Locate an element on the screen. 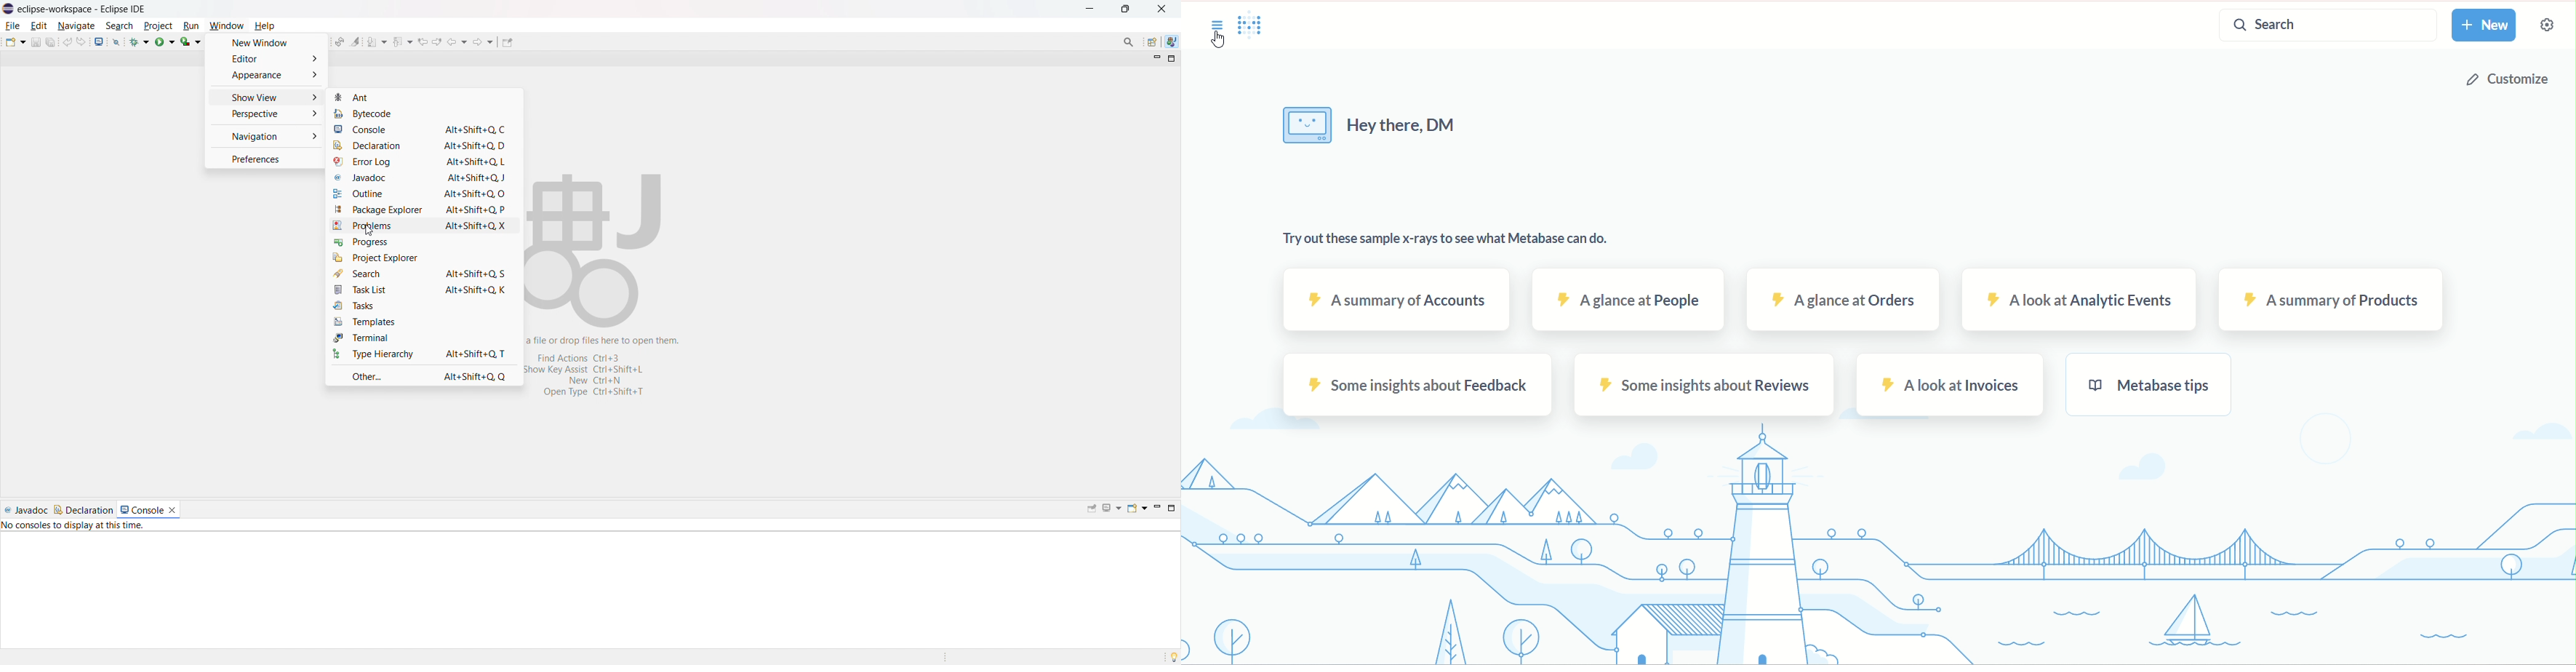 This screenshot has height=672, width=2576. java is located at coordinates (1173, 41).